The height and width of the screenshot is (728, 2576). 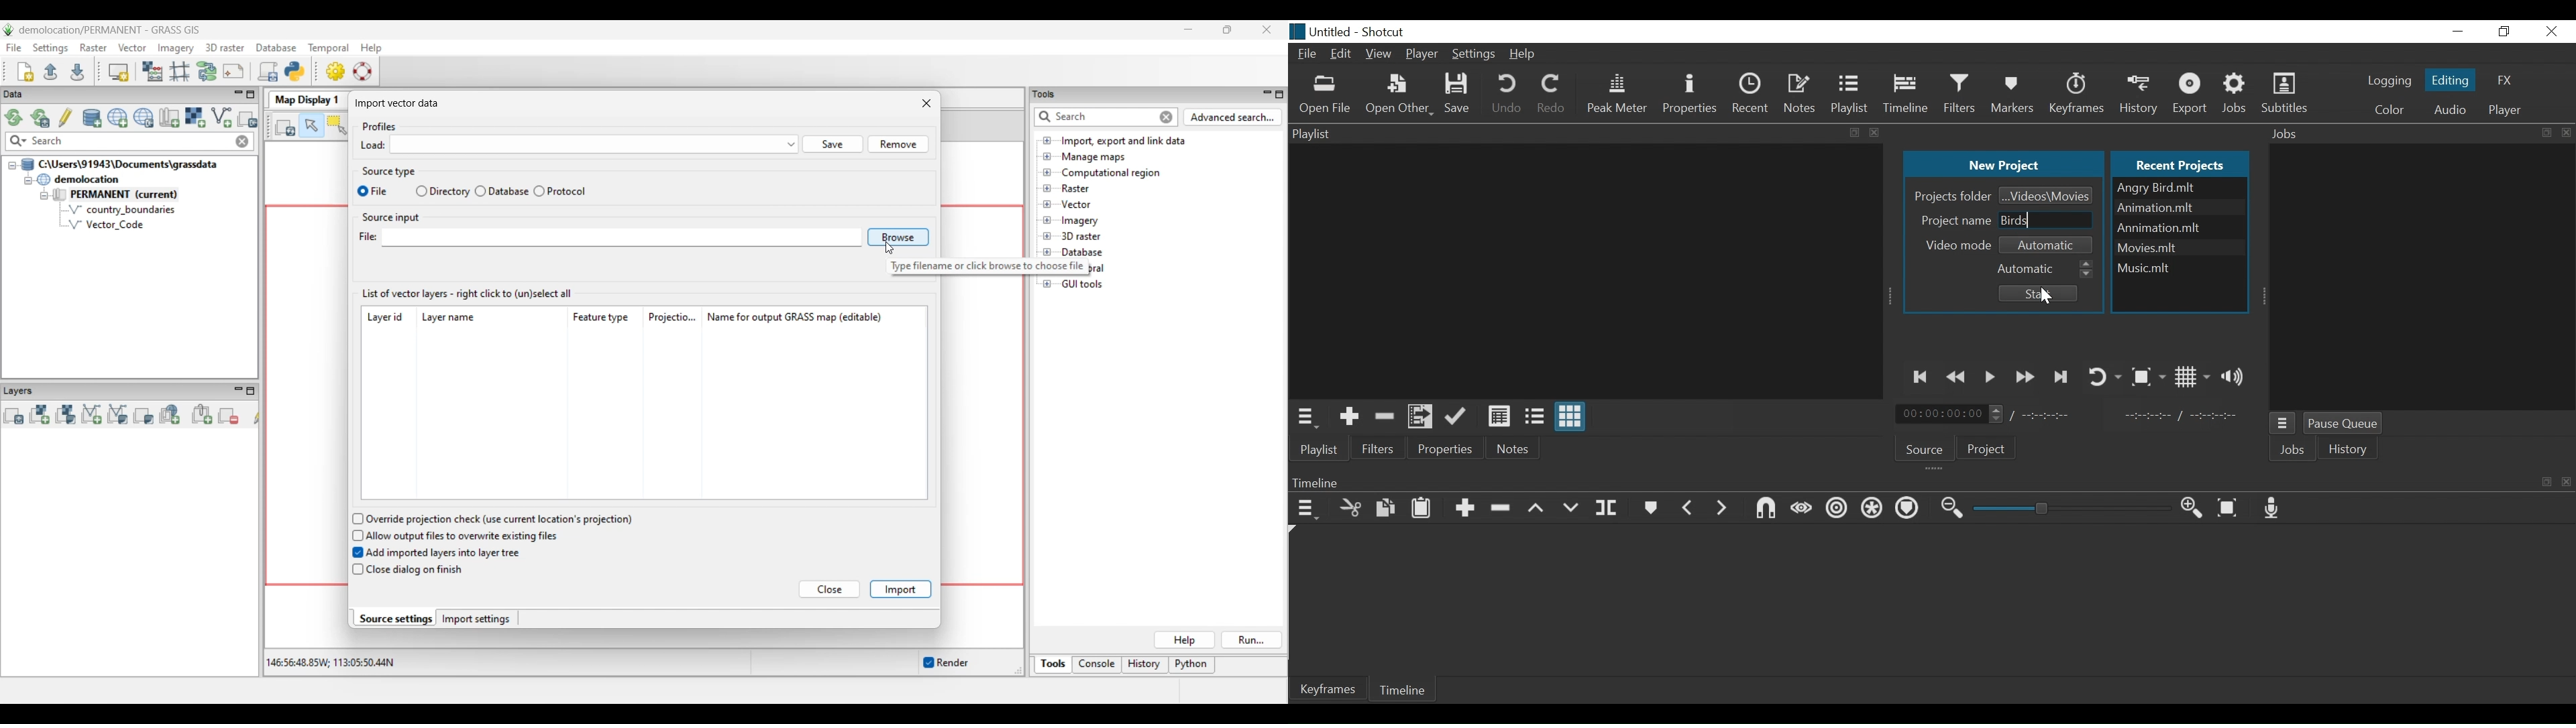 I want to click on Paste, so click(x=1421, y=507).